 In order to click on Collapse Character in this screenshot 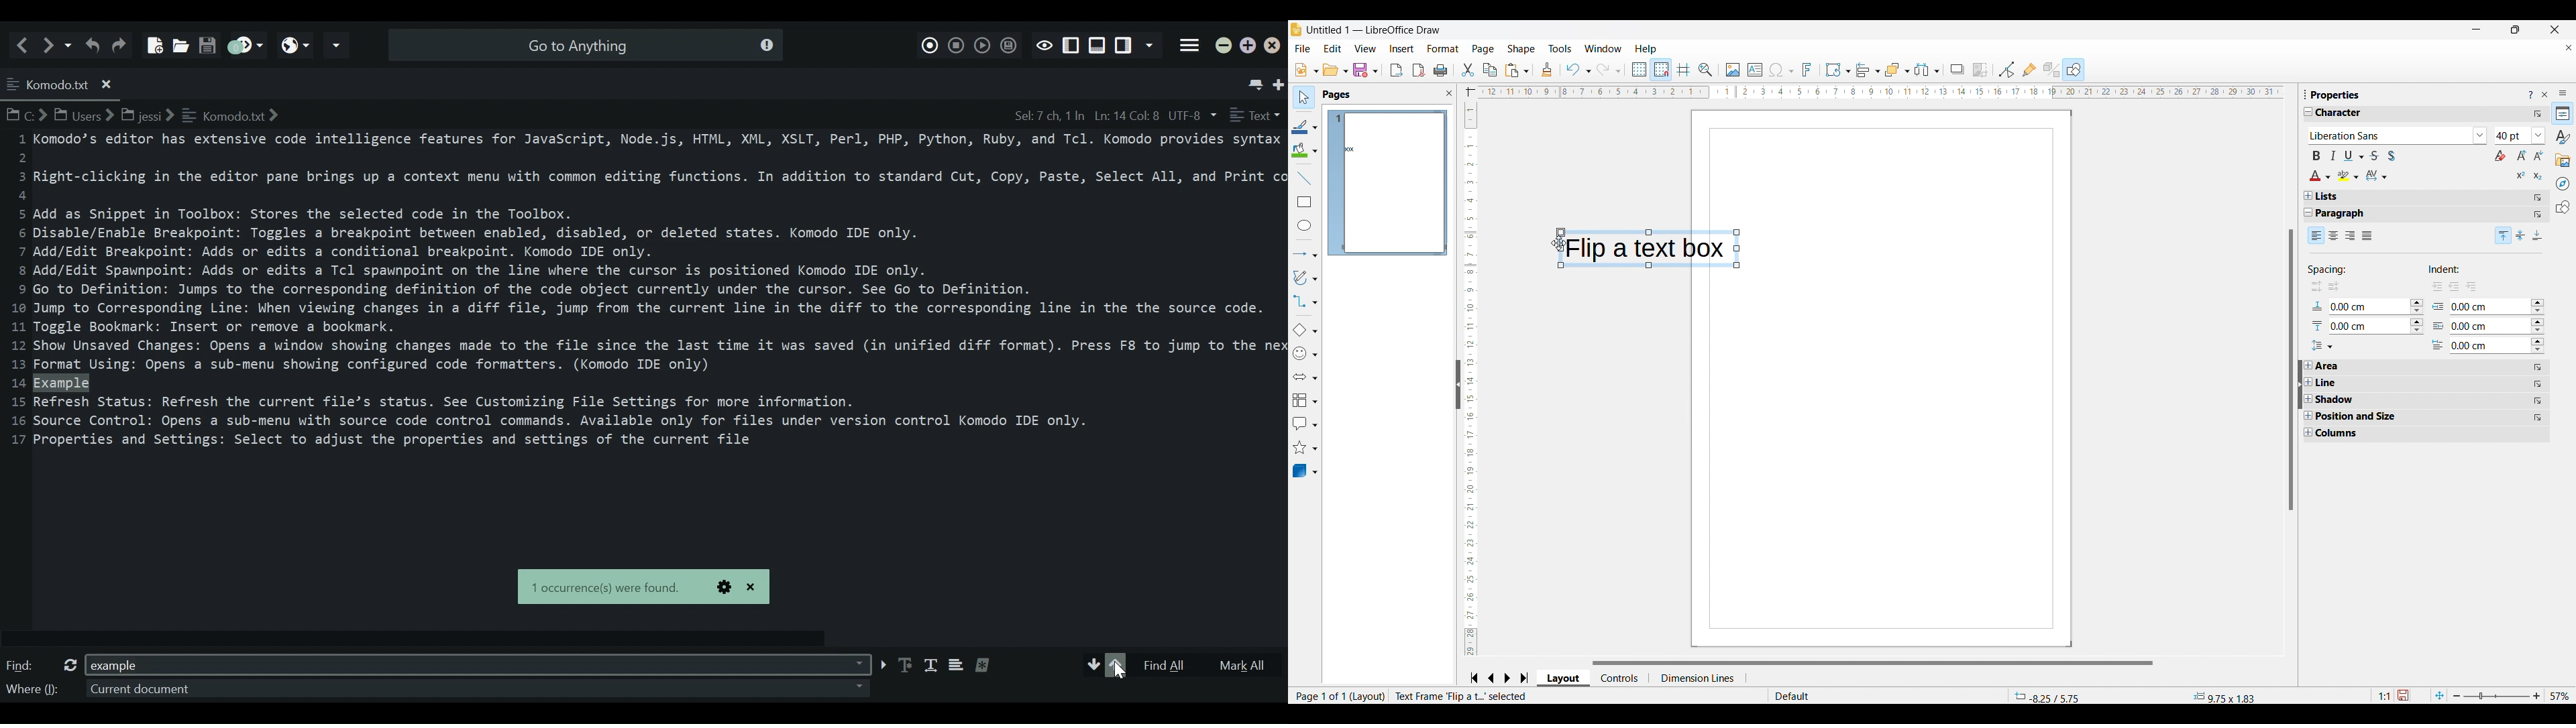, I will do `click(2309, 111)`.